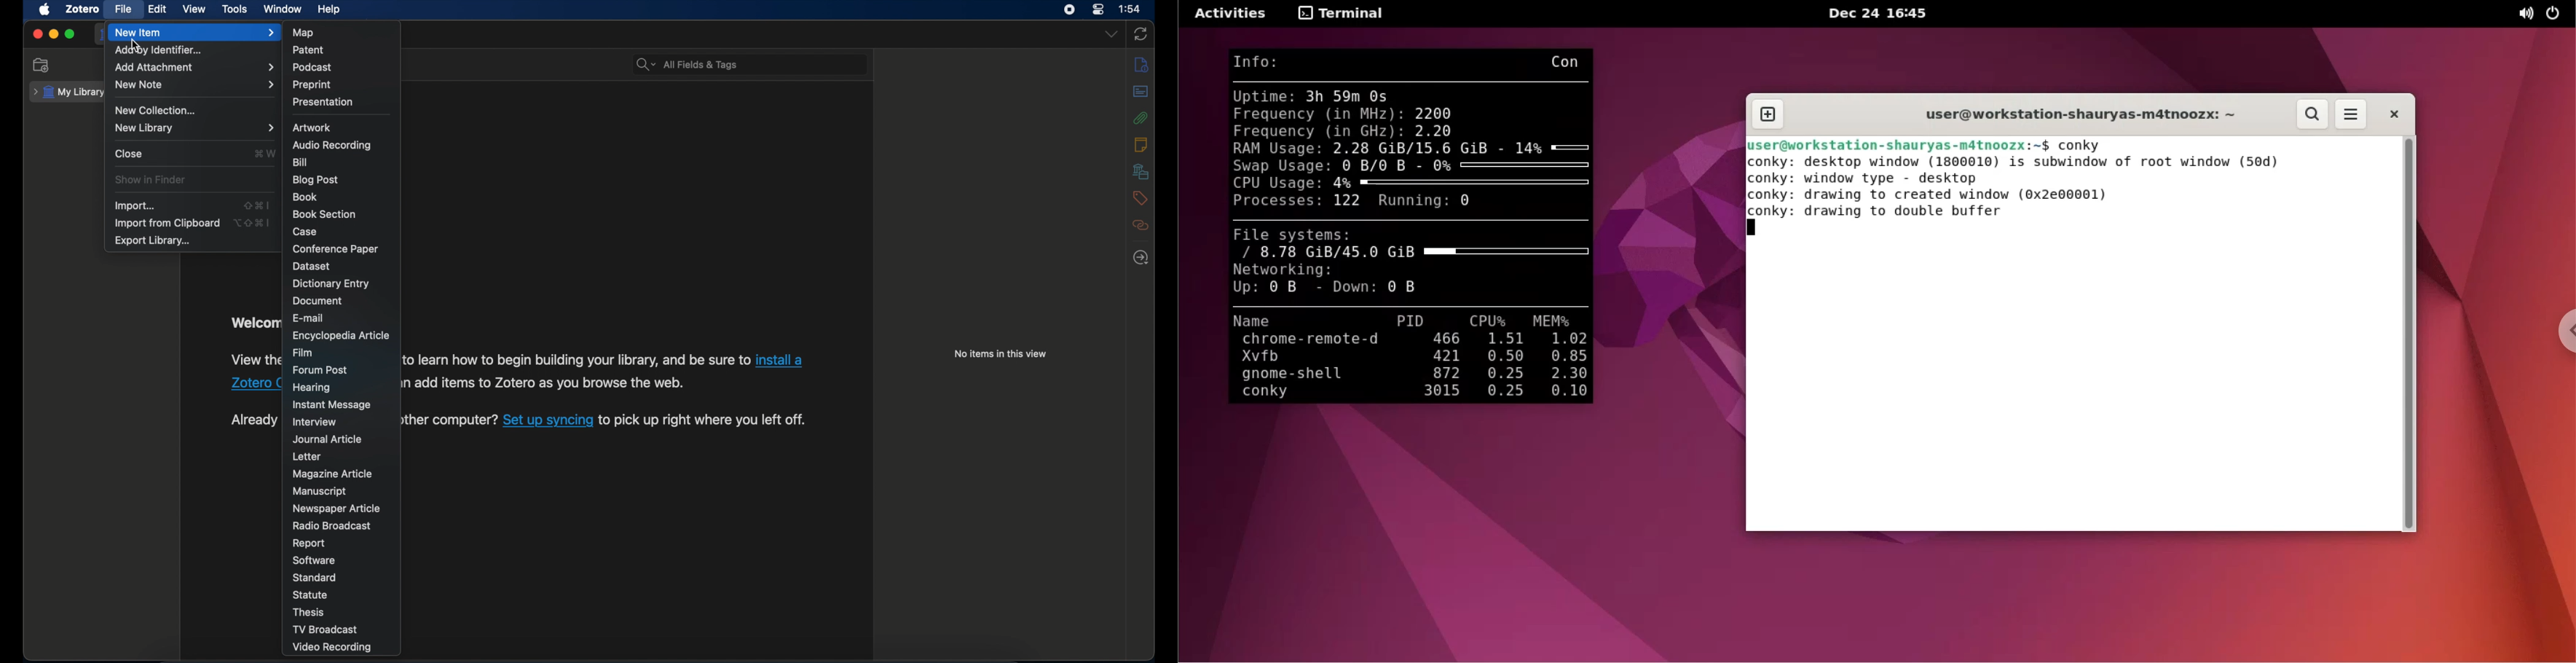 This screenshot has height=672, width=2576. What do you see at coordinates (320, 370) in the screenshot?
I see `forum post` at bounding box center [320, 370].